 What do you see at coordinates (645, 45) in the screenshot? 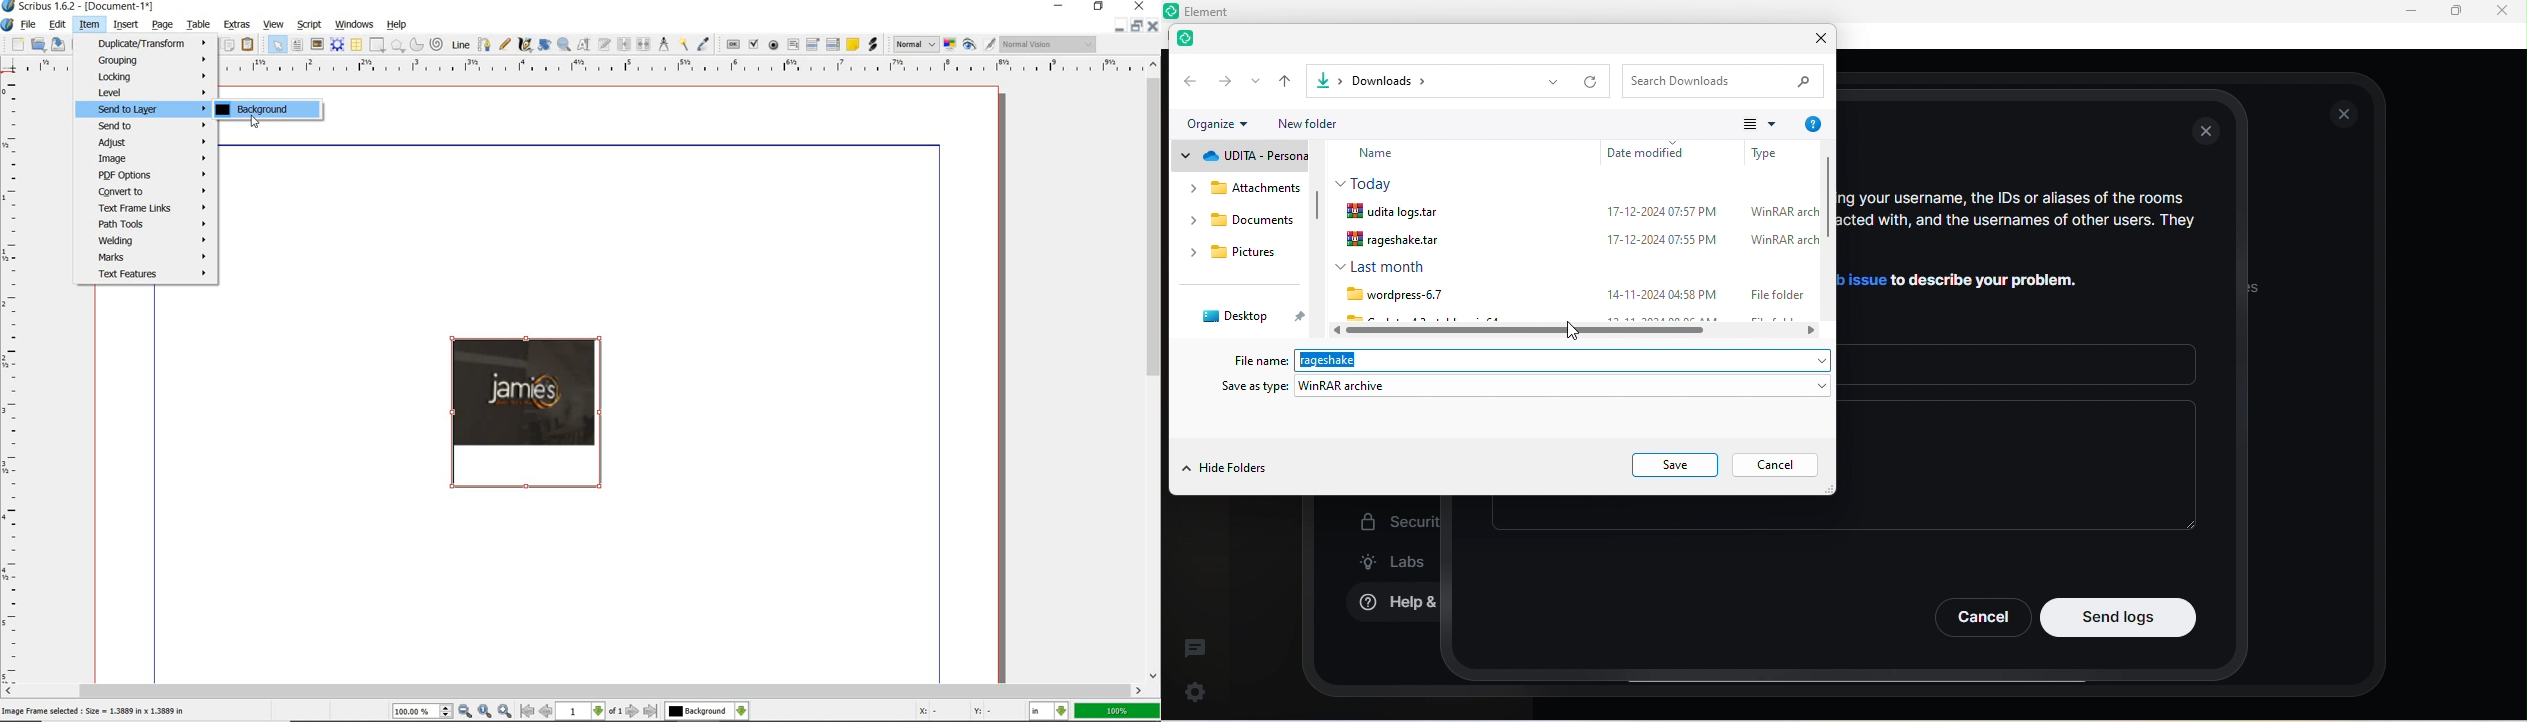
I see `unlink text frames` at bounding box center [645, 45].